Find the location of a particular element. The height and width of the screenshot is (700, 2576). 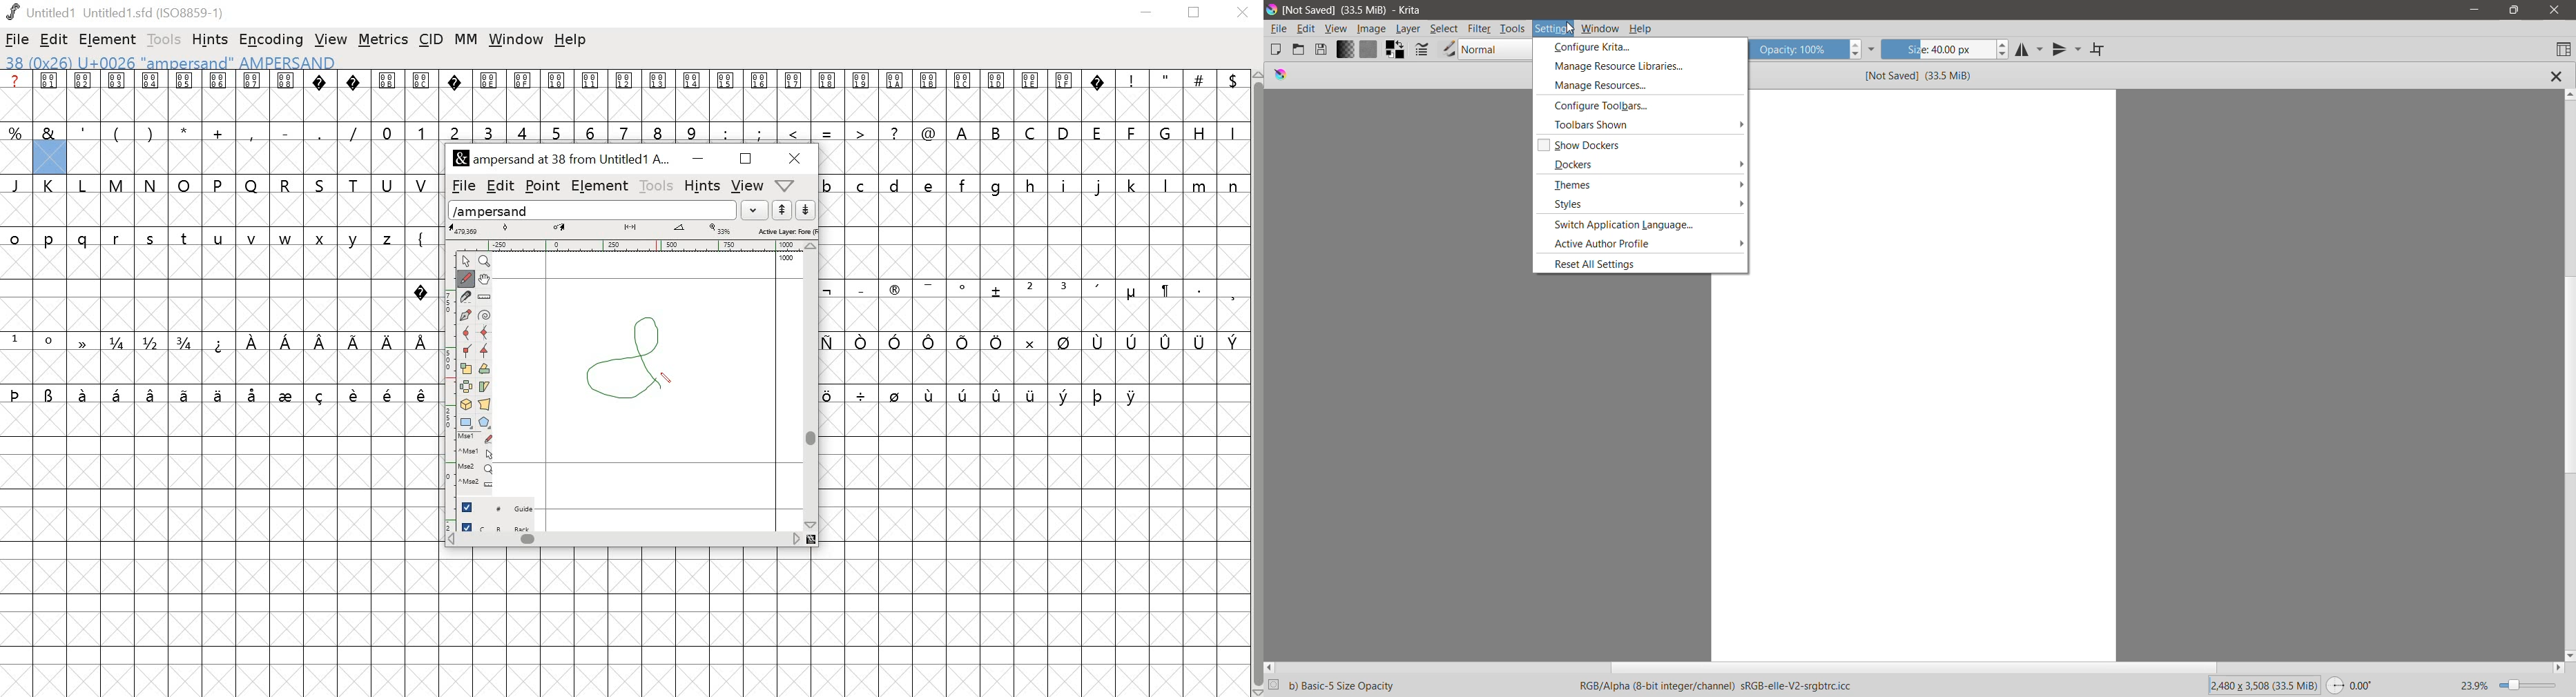

Show Decoders - enable/disable is located at coordinates (1586, 146).